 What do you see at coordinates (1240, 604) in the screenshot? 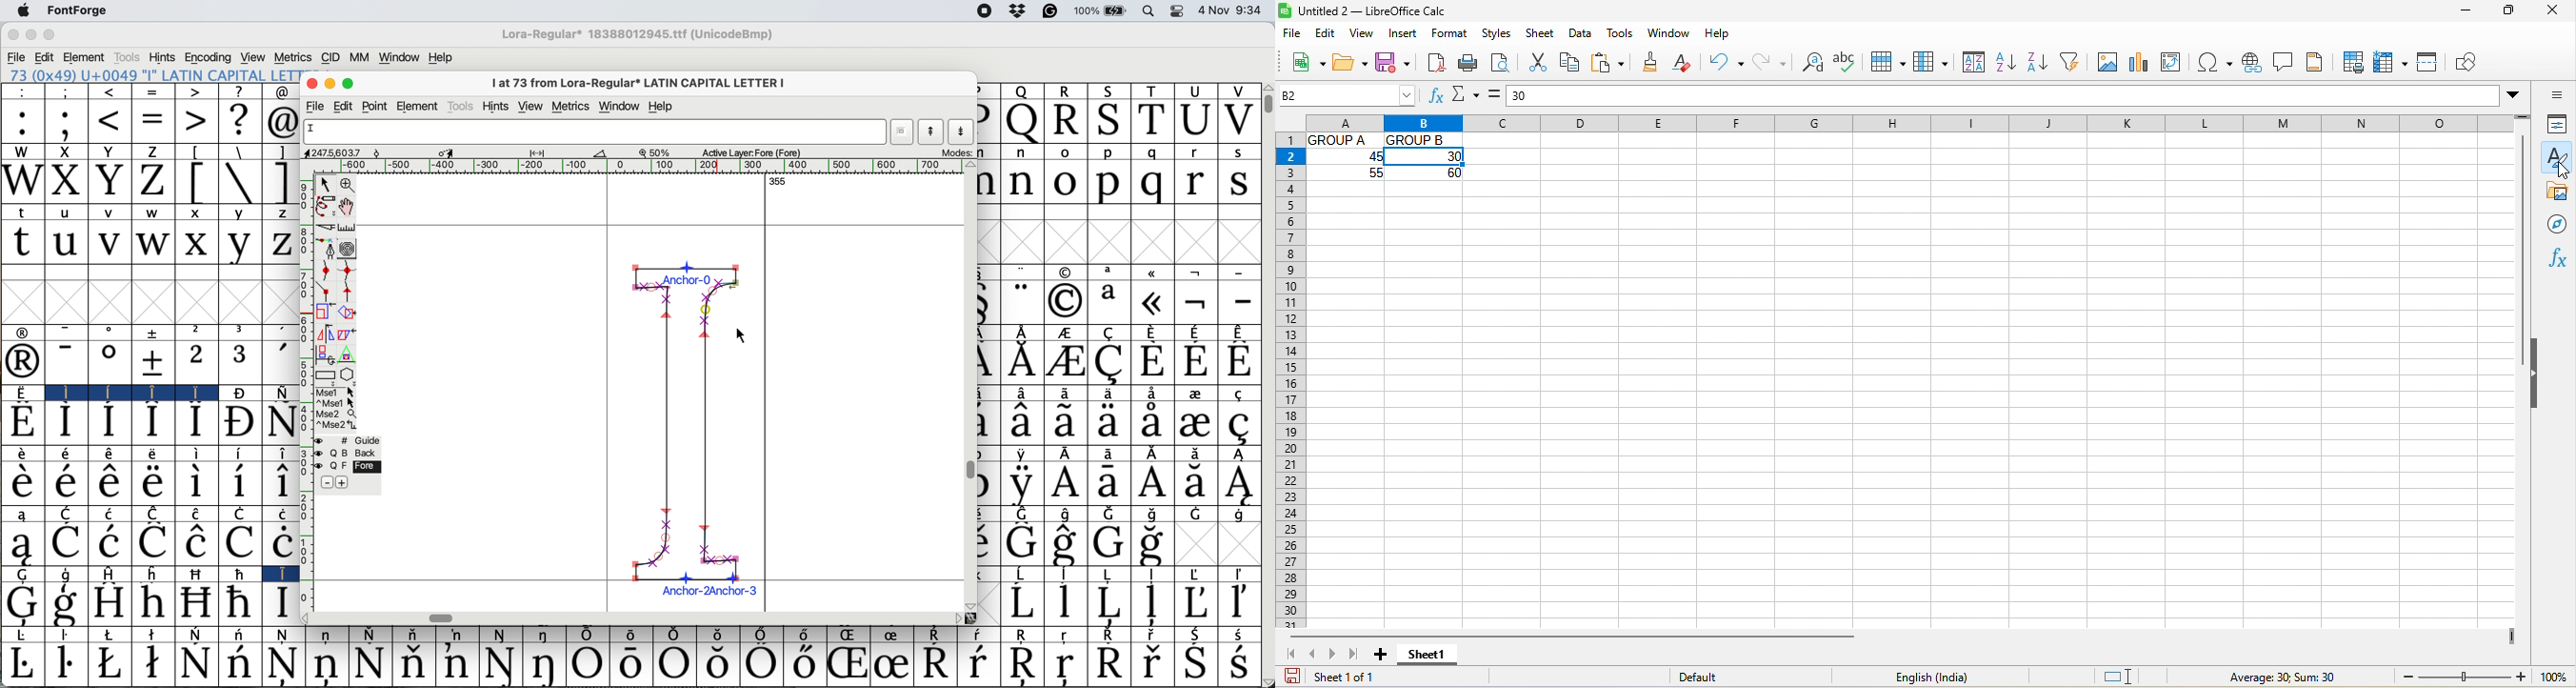
I see `Symbol` at bounding box center [1240, 604].